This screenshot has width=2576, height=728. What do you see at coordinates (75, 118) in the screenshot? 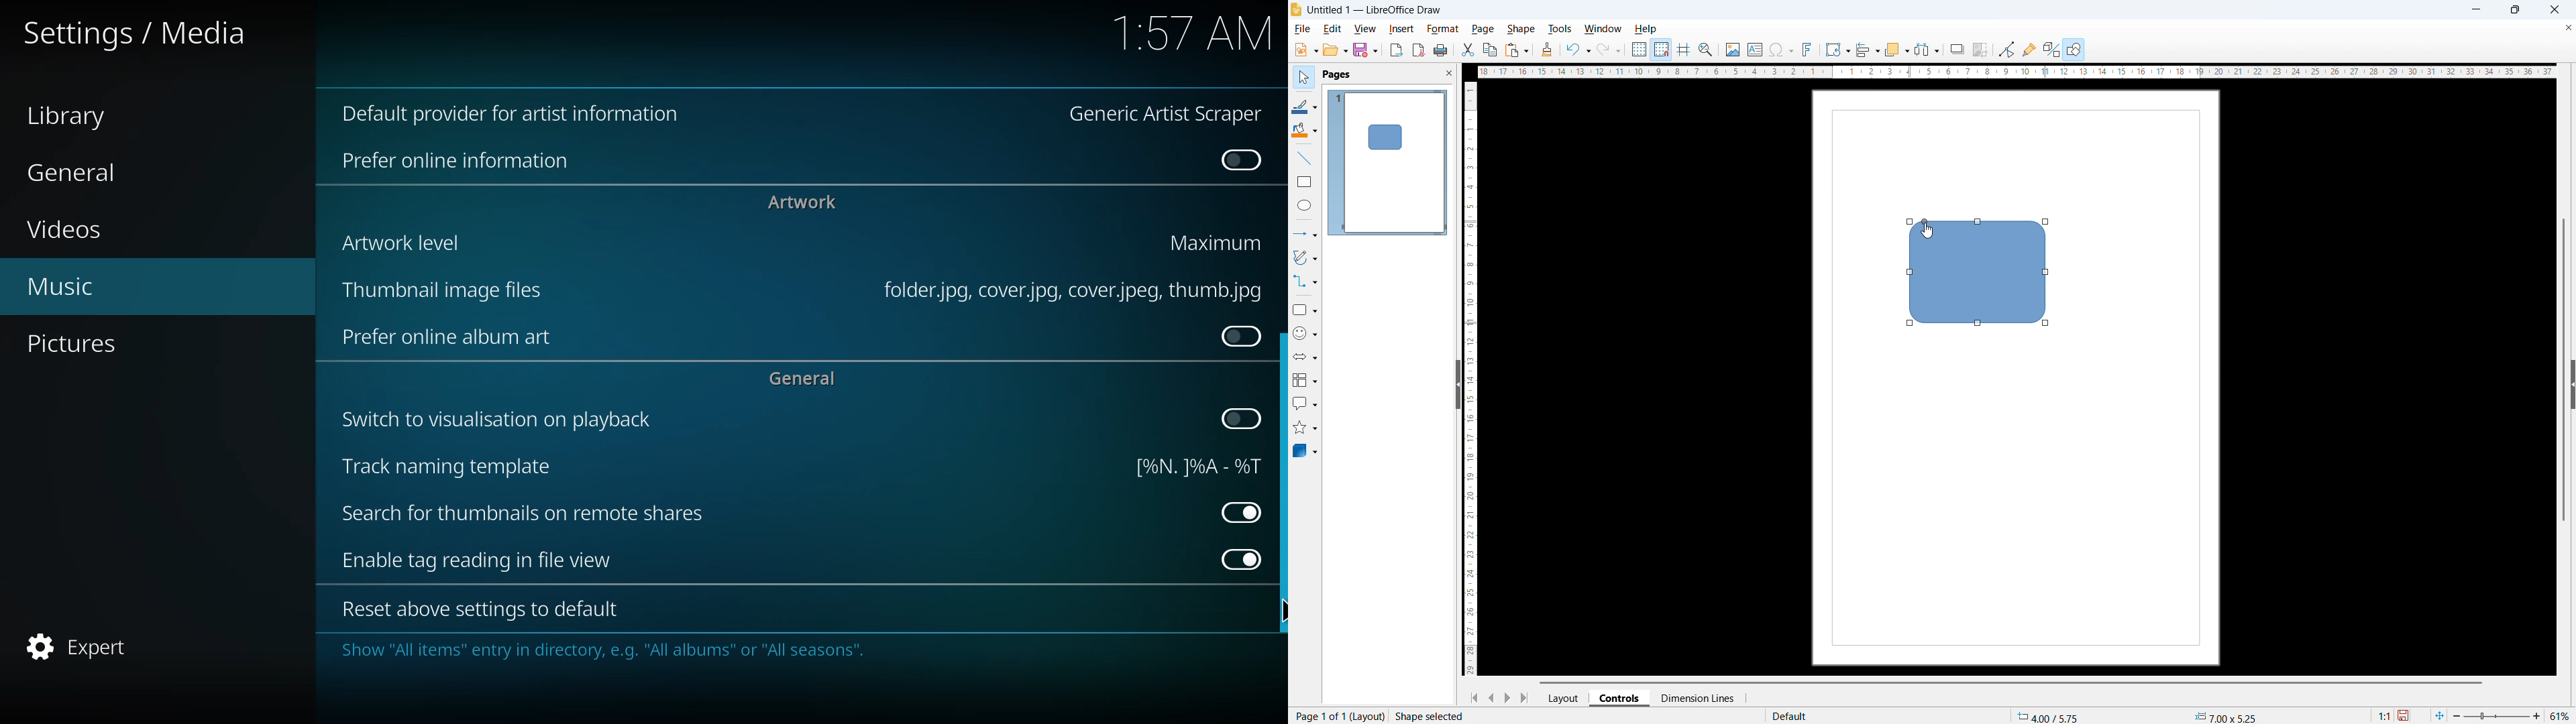
I see `library` at bounding box center [75, 118].